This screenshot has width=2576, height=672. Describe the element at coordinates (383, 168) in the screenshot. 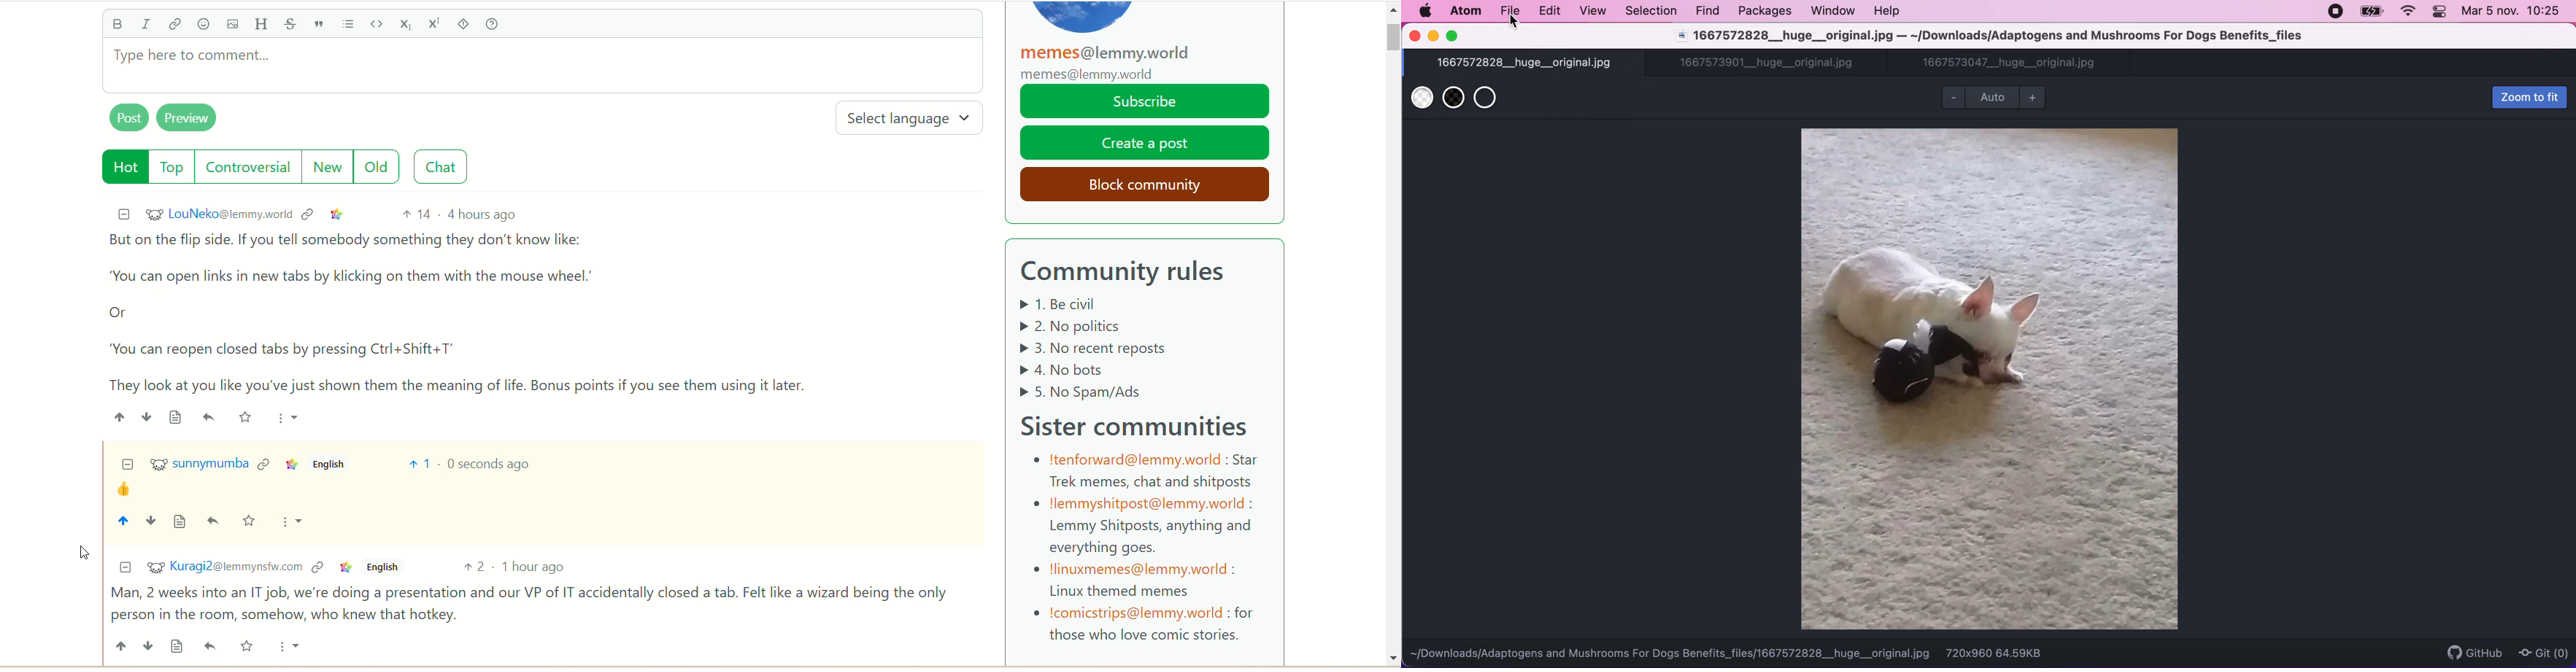

I see `old` at that location.